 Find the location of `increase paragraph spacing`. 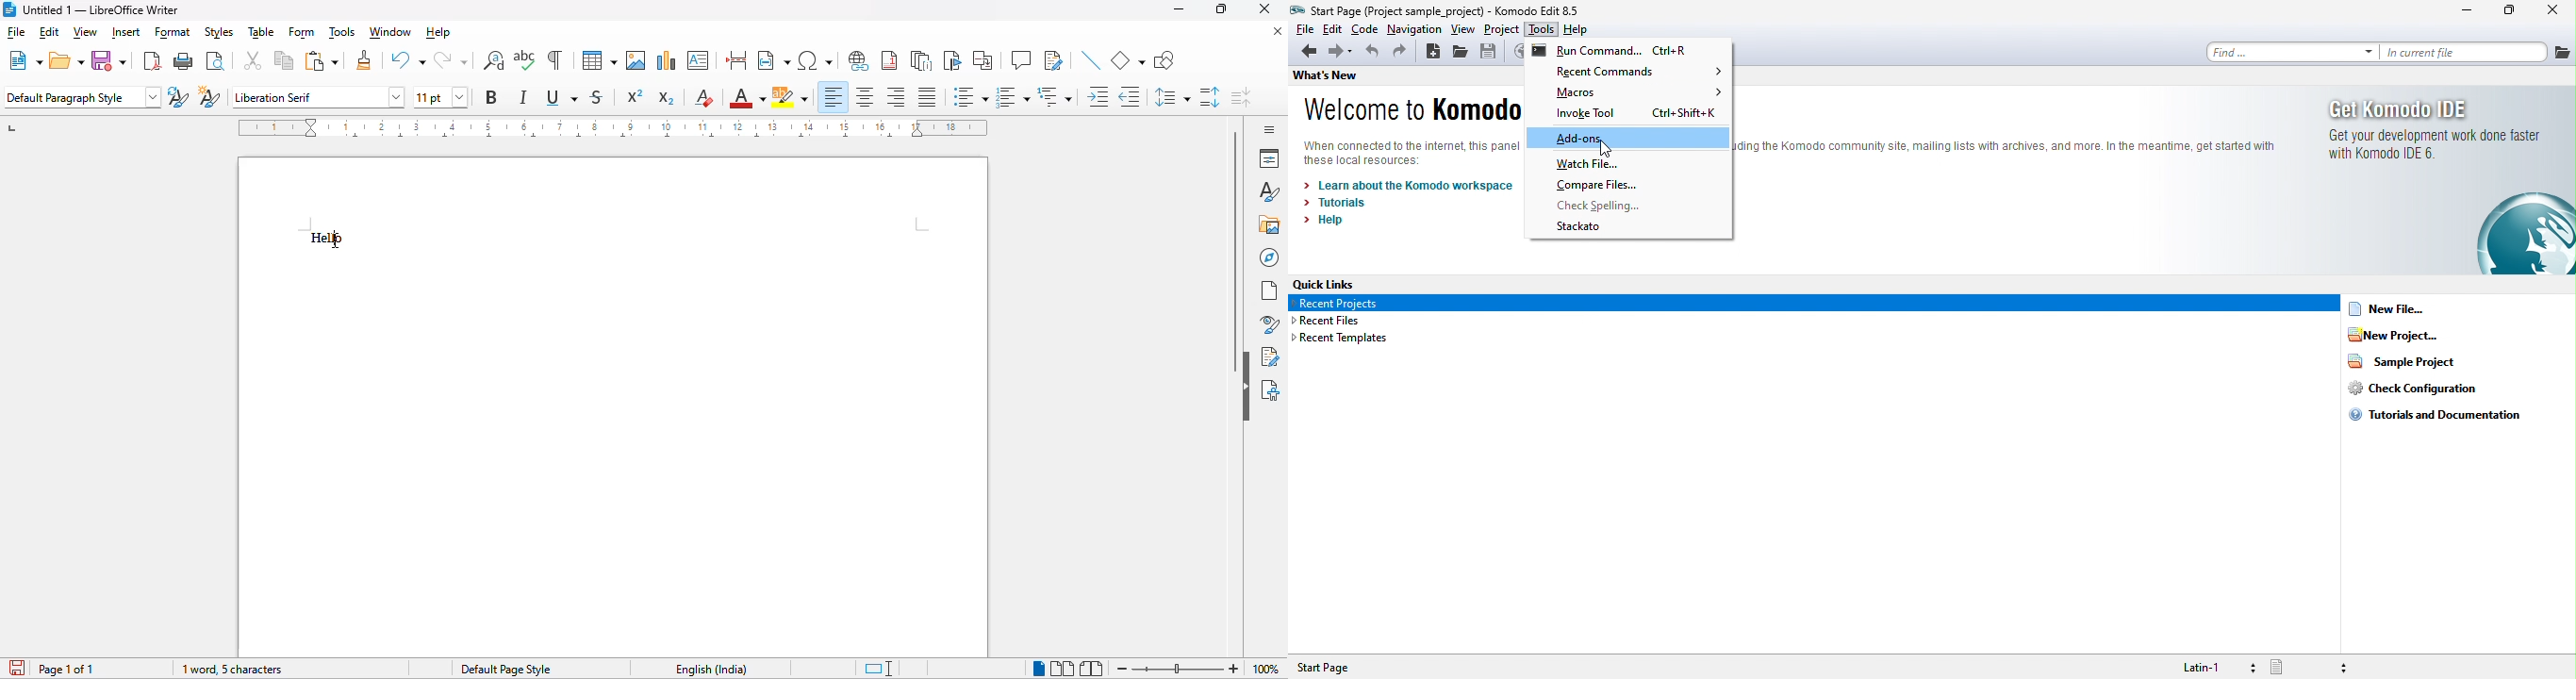

increase paragraph spacing is located at coordinates (1211, 98).